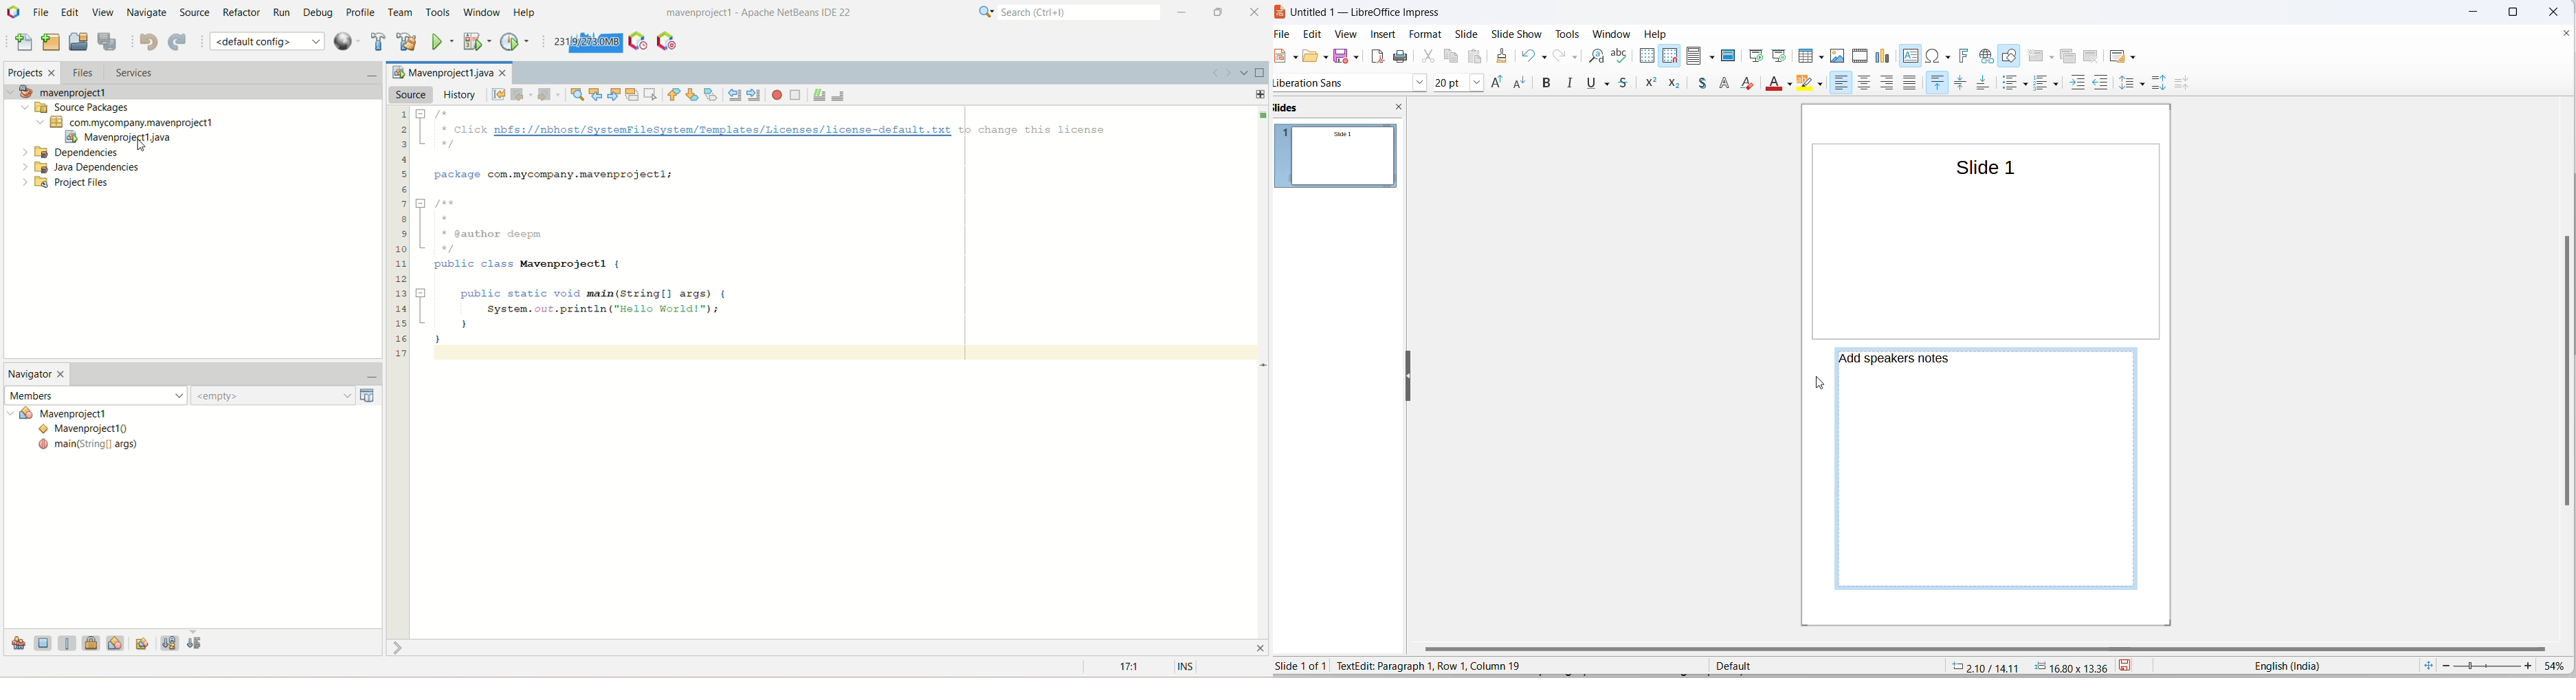  Describe the element at coordinates (1287, 36) in the screenshot. I see `file` at that location.